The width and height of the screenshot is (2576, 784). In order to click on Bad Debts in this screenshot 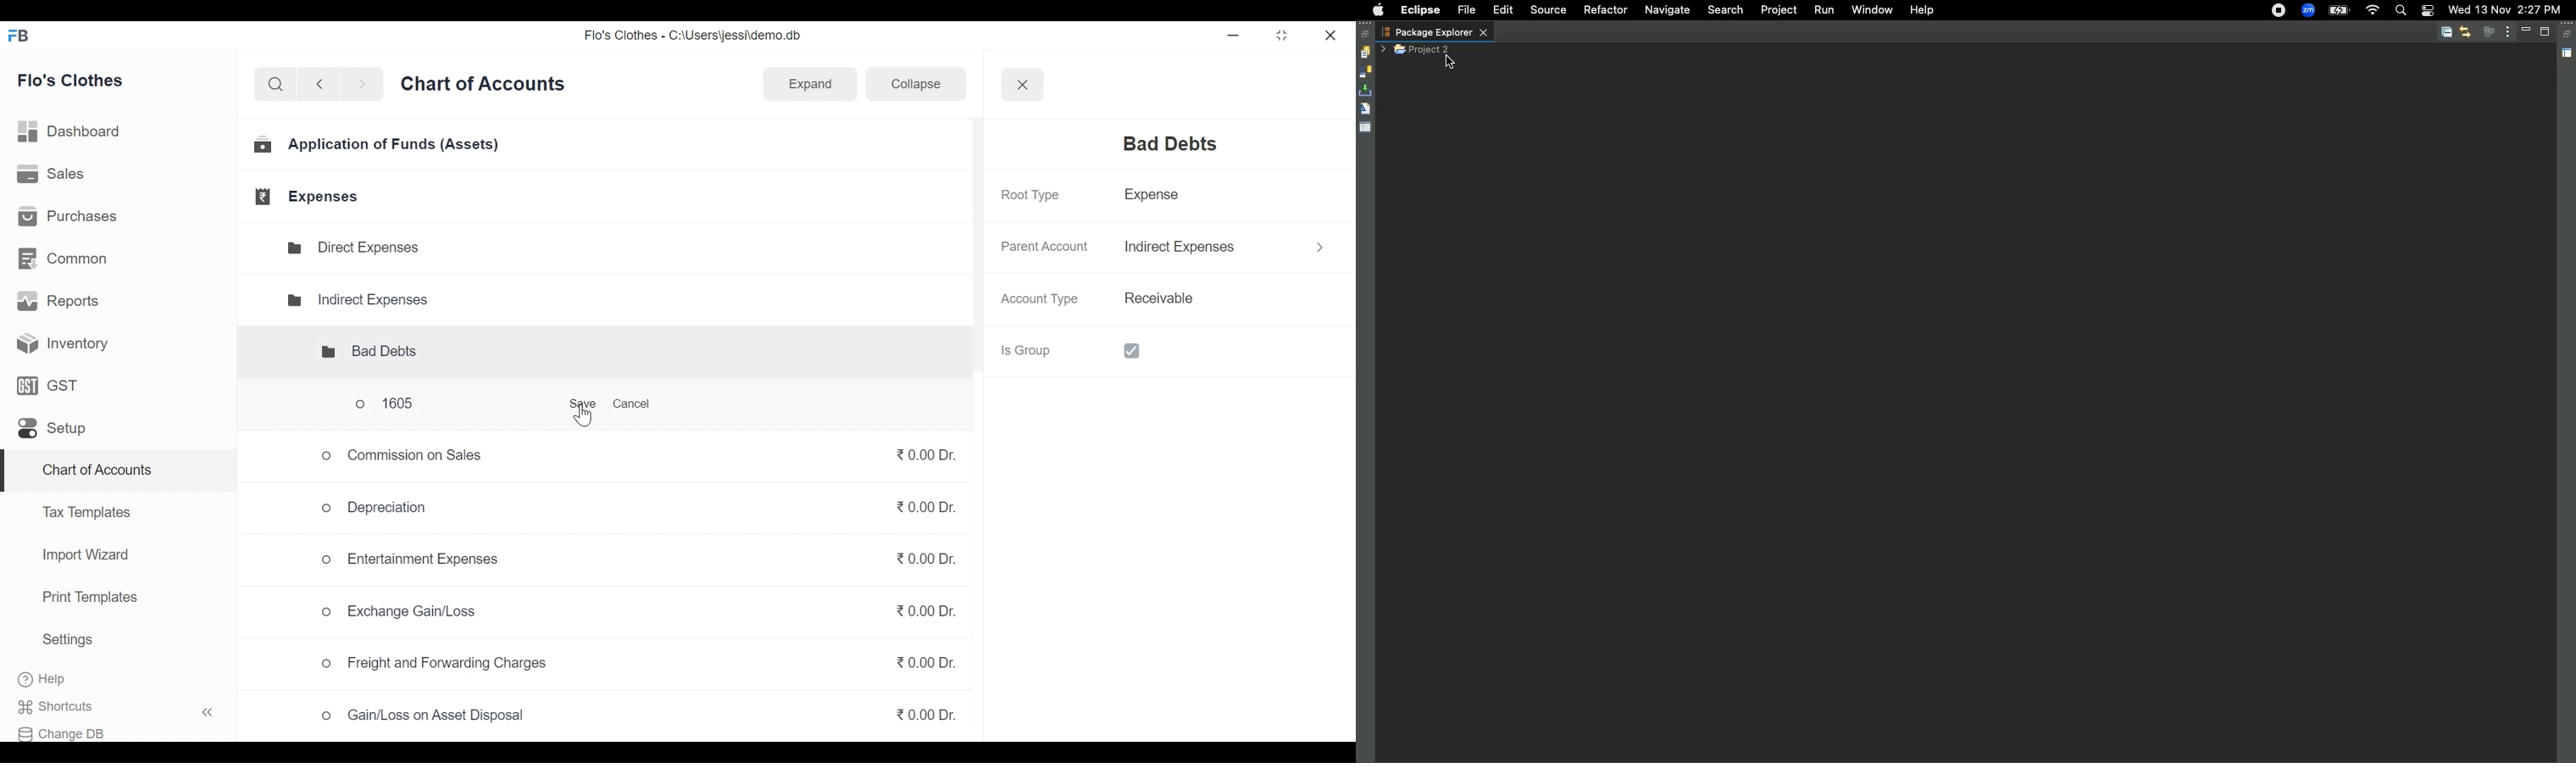, I will do `click(1161, 144)`.